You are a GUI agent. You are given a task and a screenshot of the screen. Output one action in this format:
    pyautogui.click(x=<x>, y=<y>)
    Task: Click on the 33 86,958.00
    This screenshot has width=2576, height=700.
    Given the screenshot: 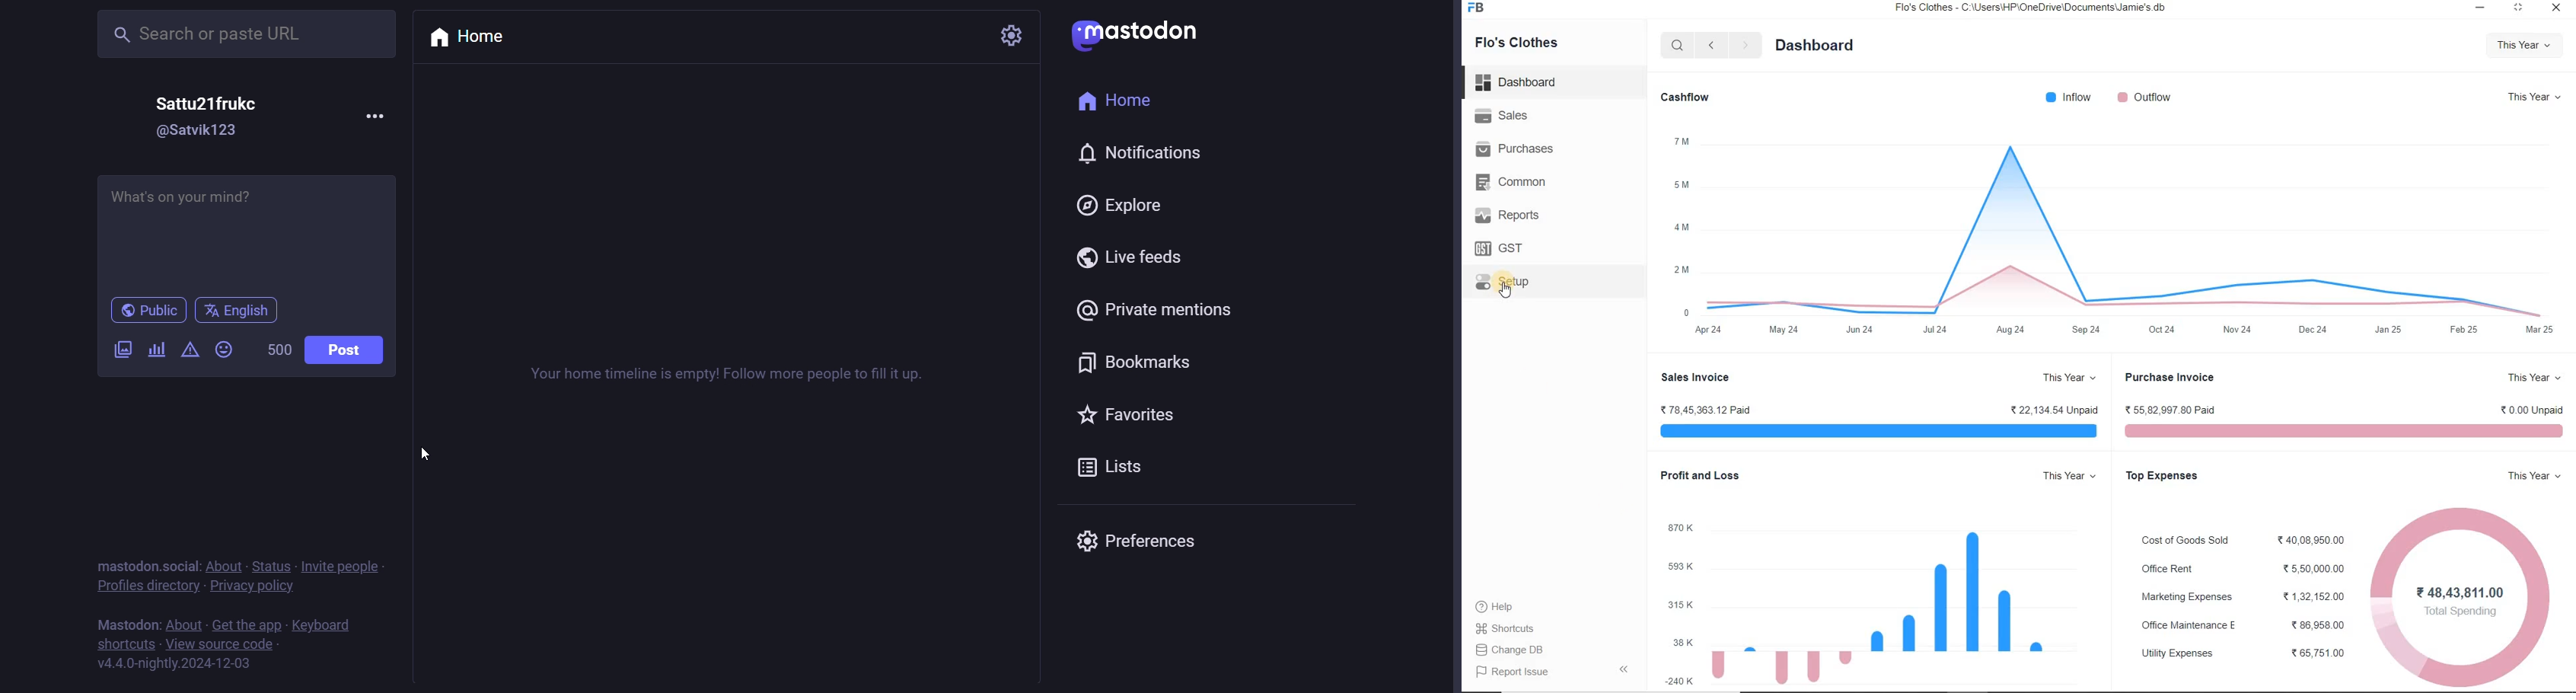 What is the action you would take?
    pyautogui.click(x=2318, y=626)
    